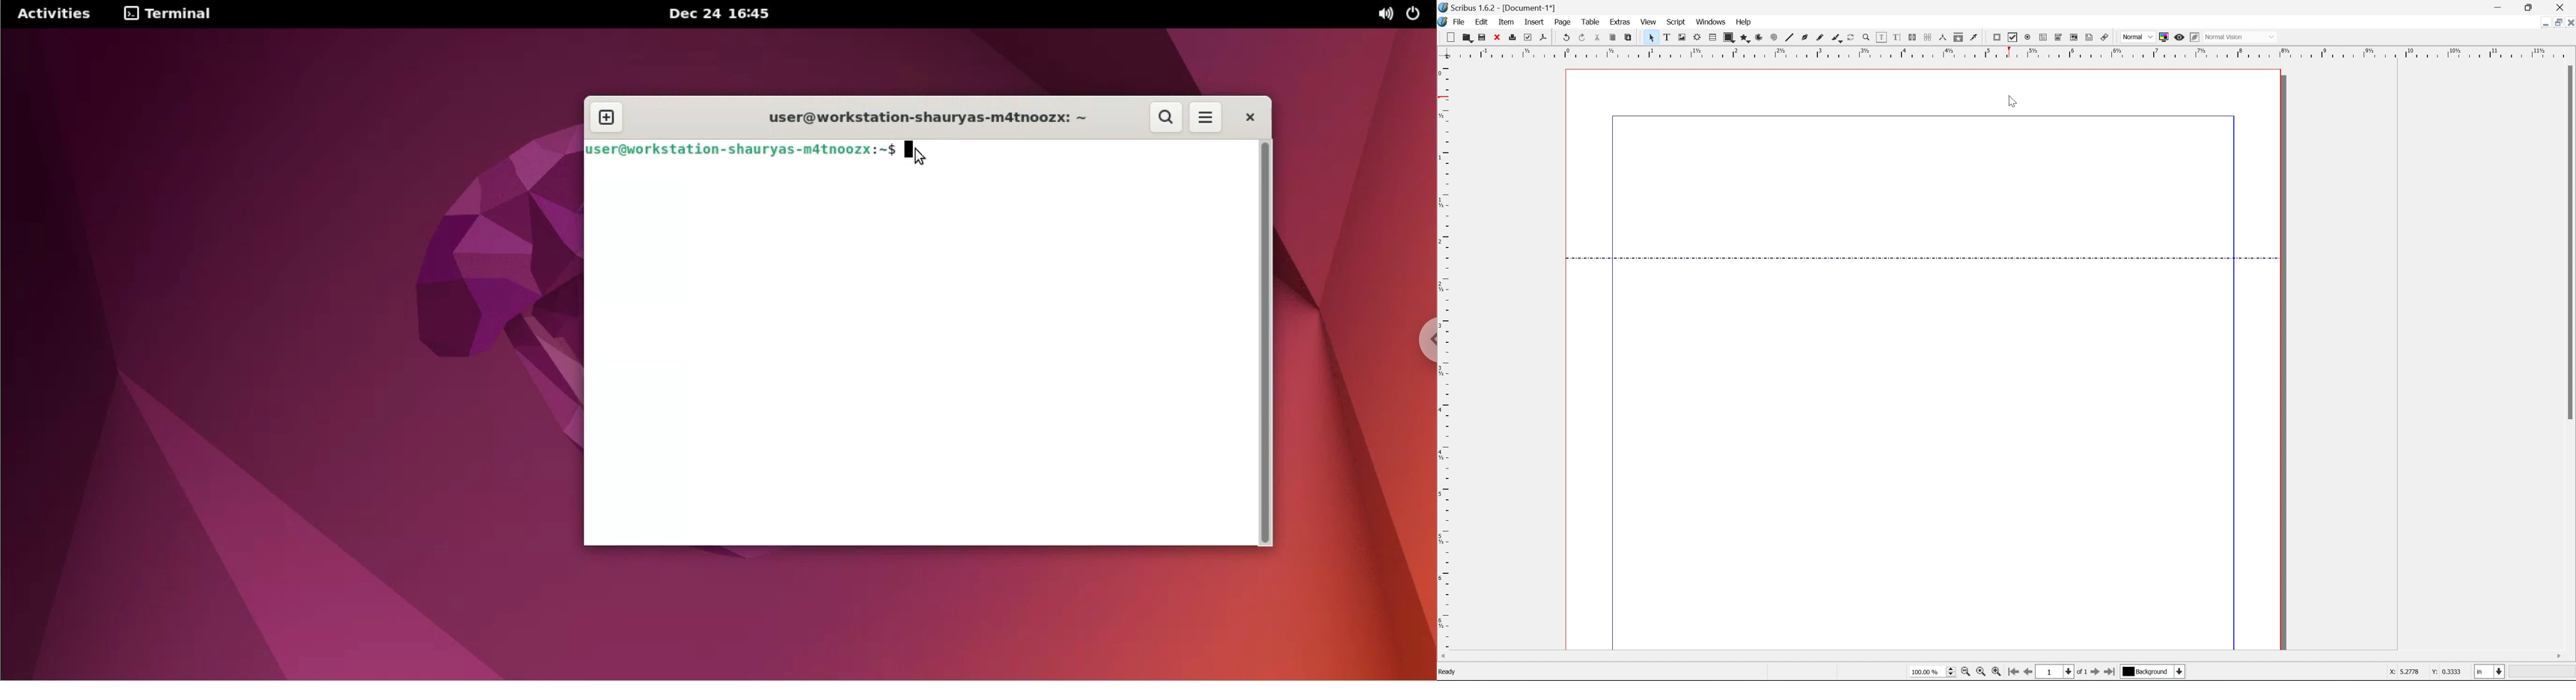 This screenshot has width=2576, height=700. I want to click on measurements, so click(1944, 38).